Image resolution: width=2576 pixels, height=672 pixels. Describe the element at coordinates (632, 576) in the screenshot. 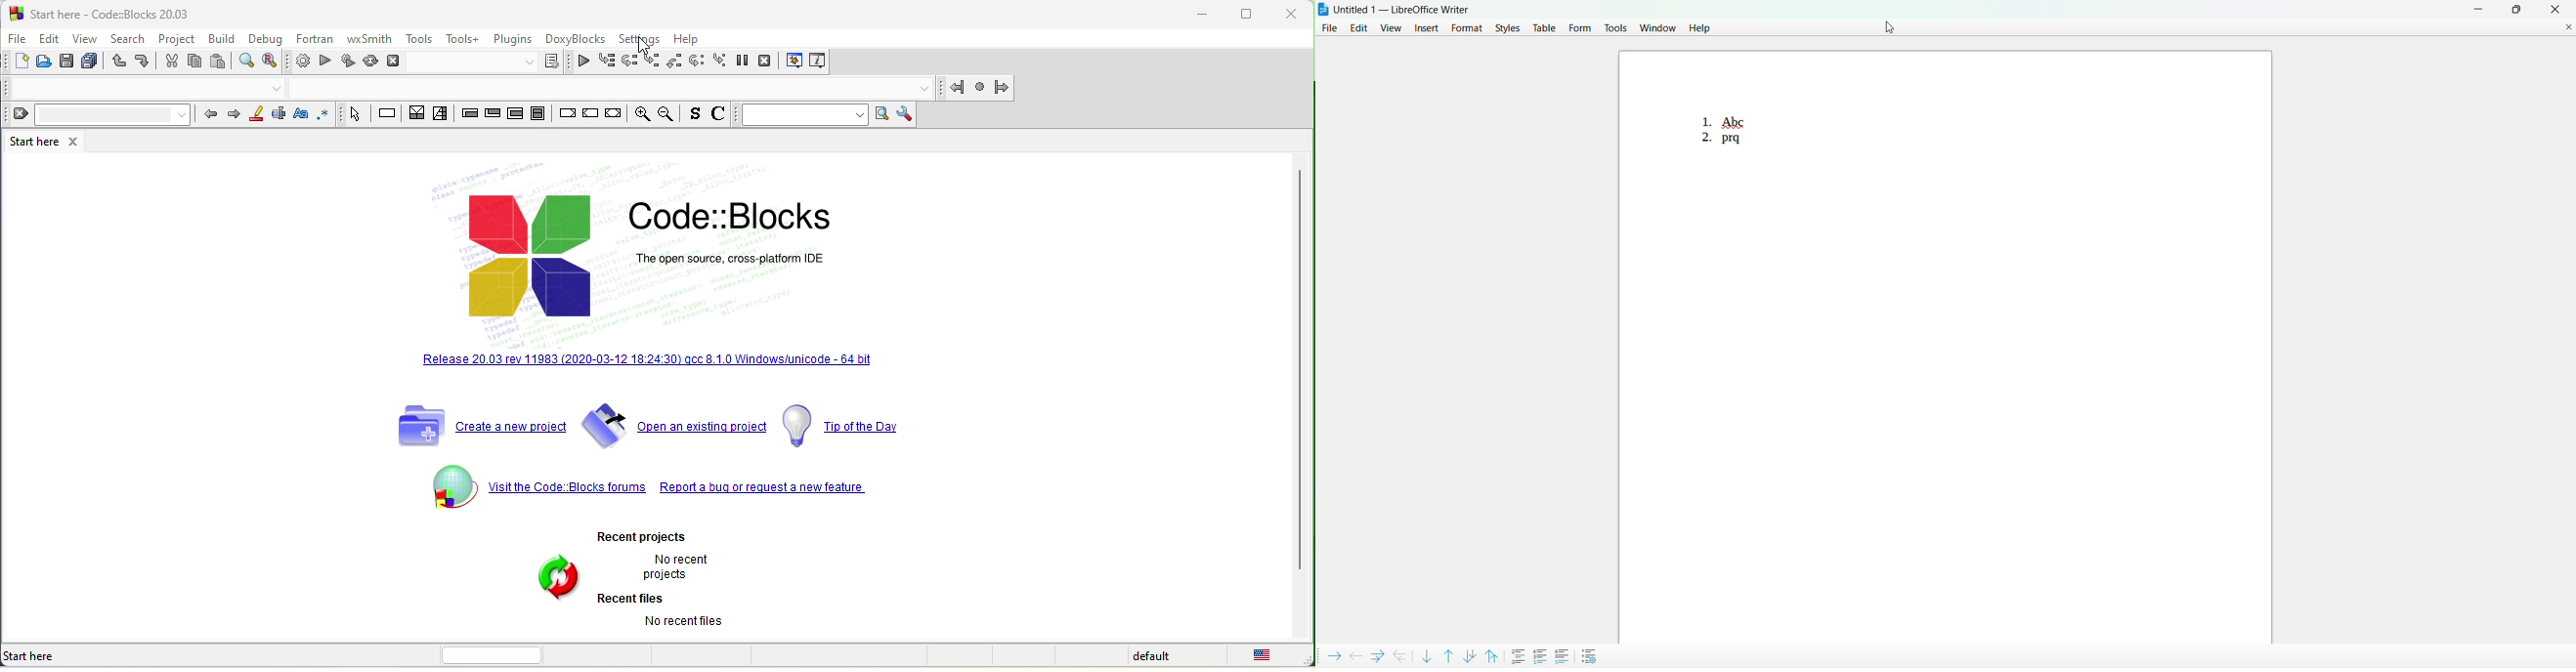

I see `recent projects` at that location.